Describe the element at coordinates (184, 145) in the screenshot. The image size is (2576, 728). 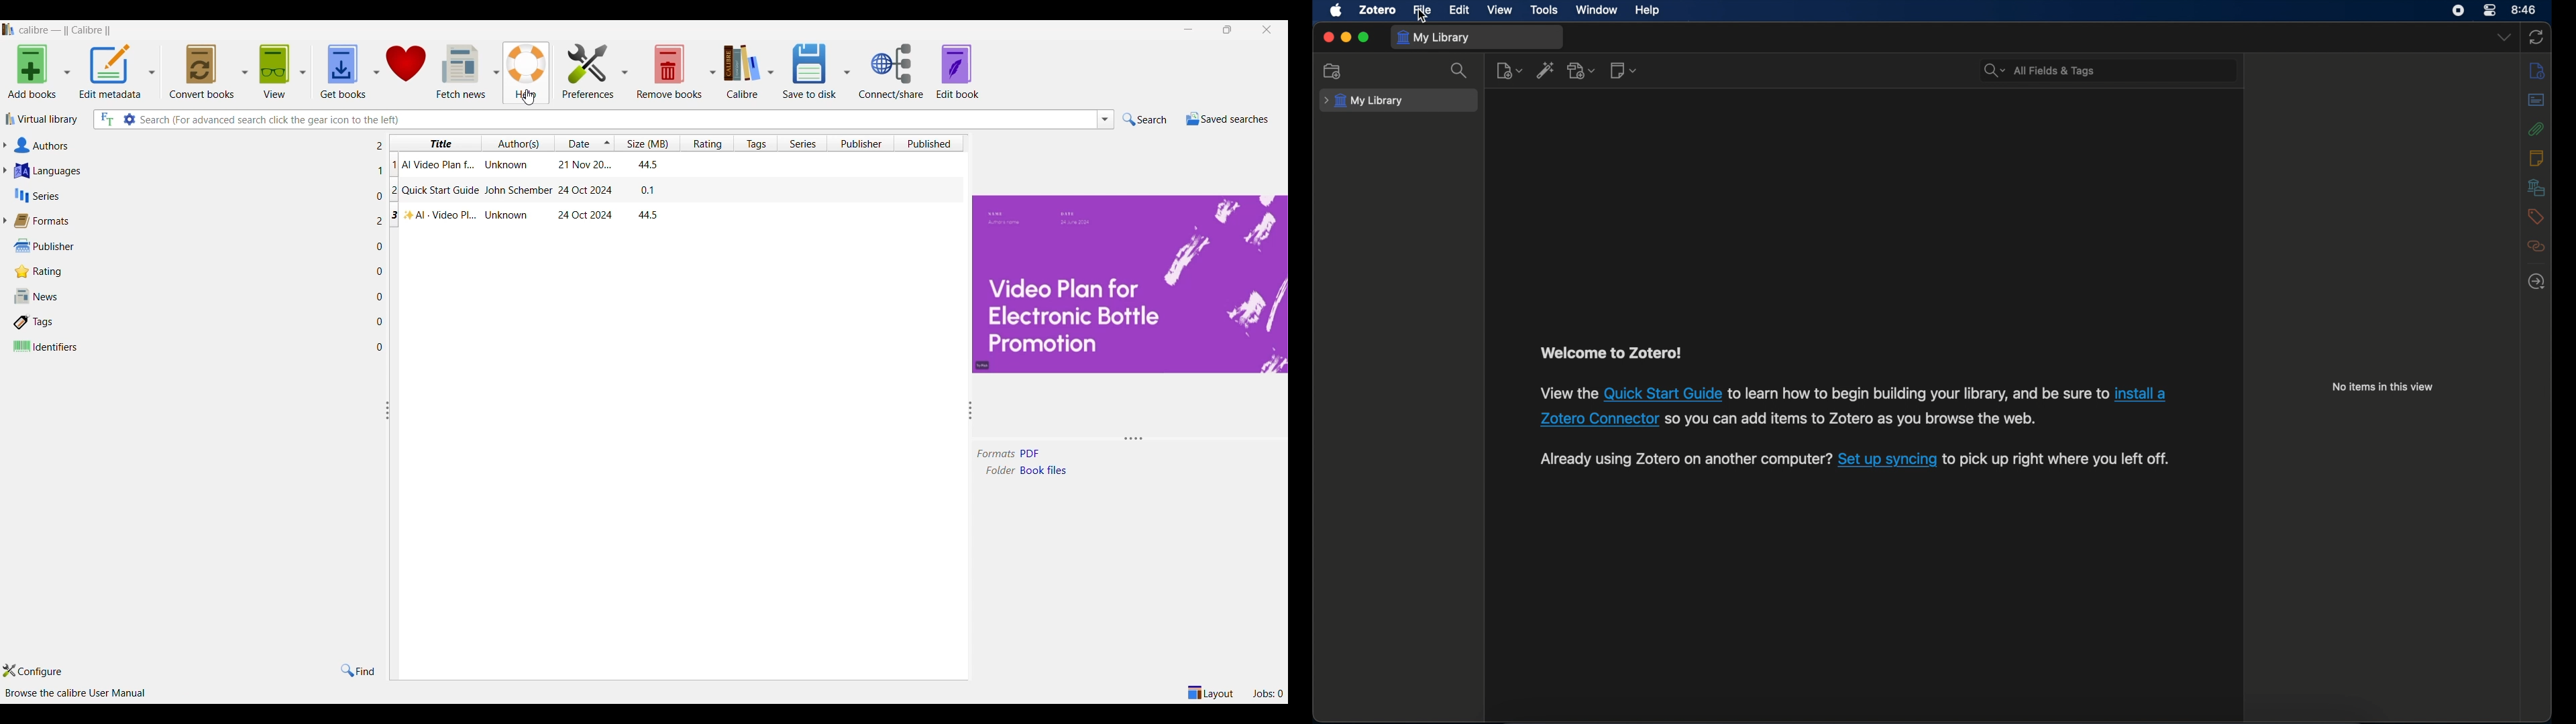
I see `Authors ` at that location.